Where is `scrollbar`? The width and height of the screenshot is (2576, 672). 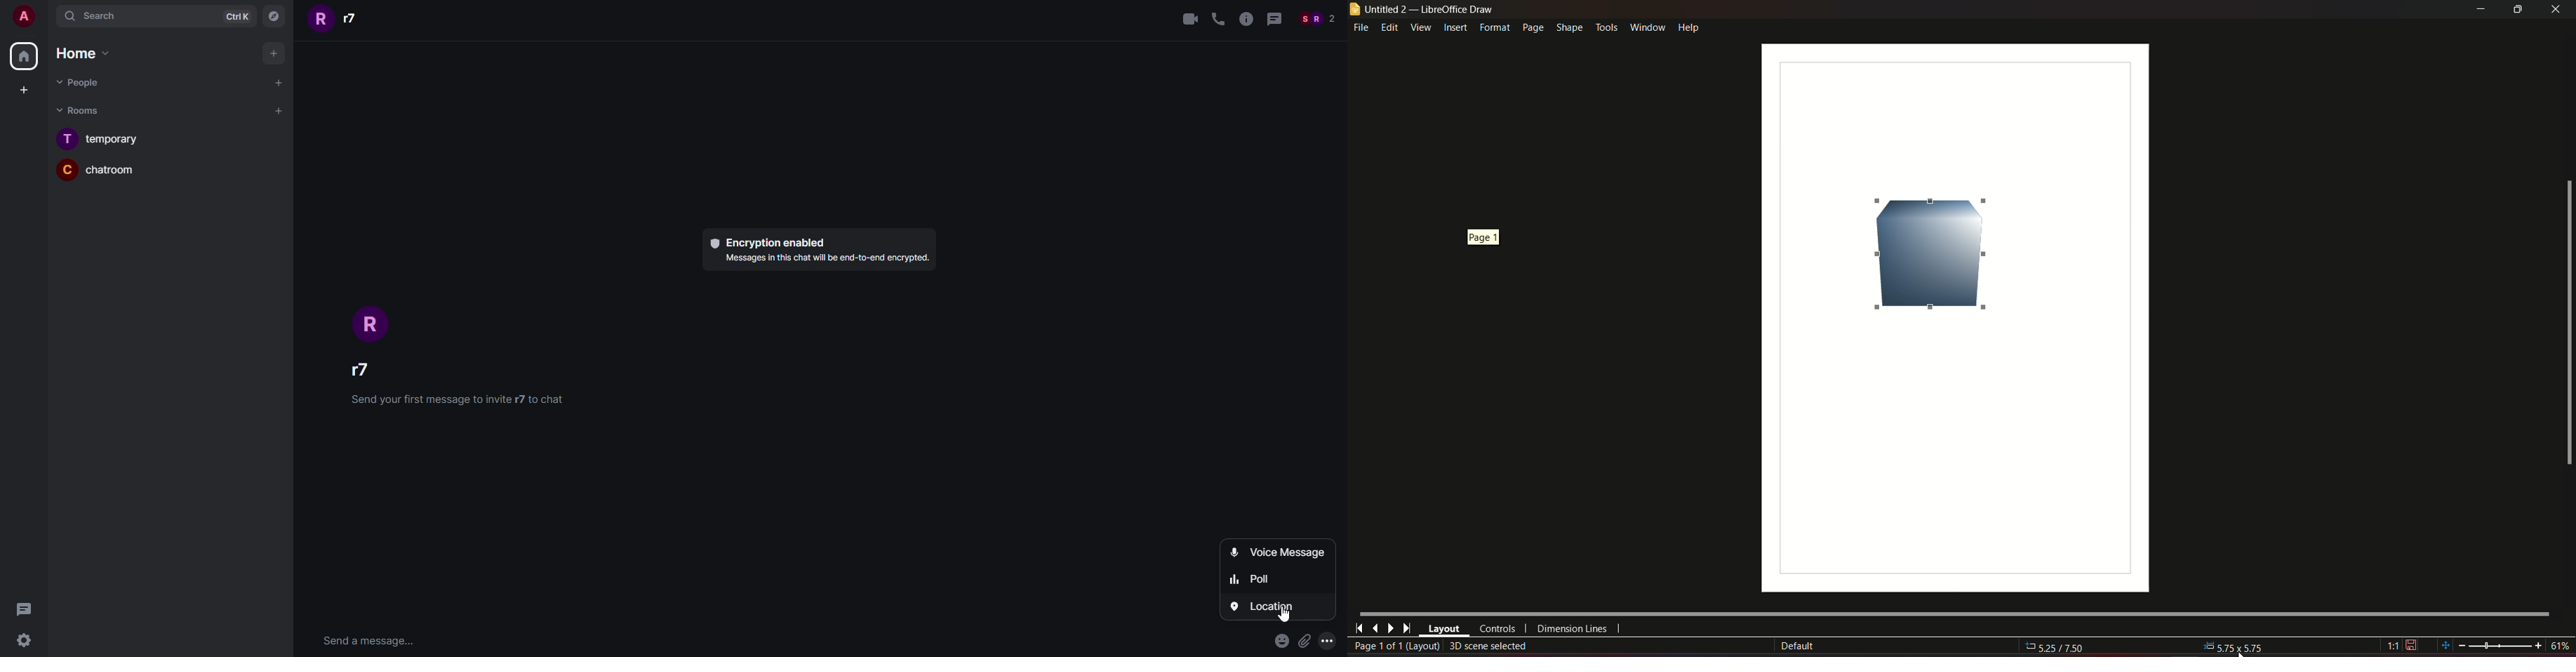
scrollbar is located at coordinates (2568, 323).